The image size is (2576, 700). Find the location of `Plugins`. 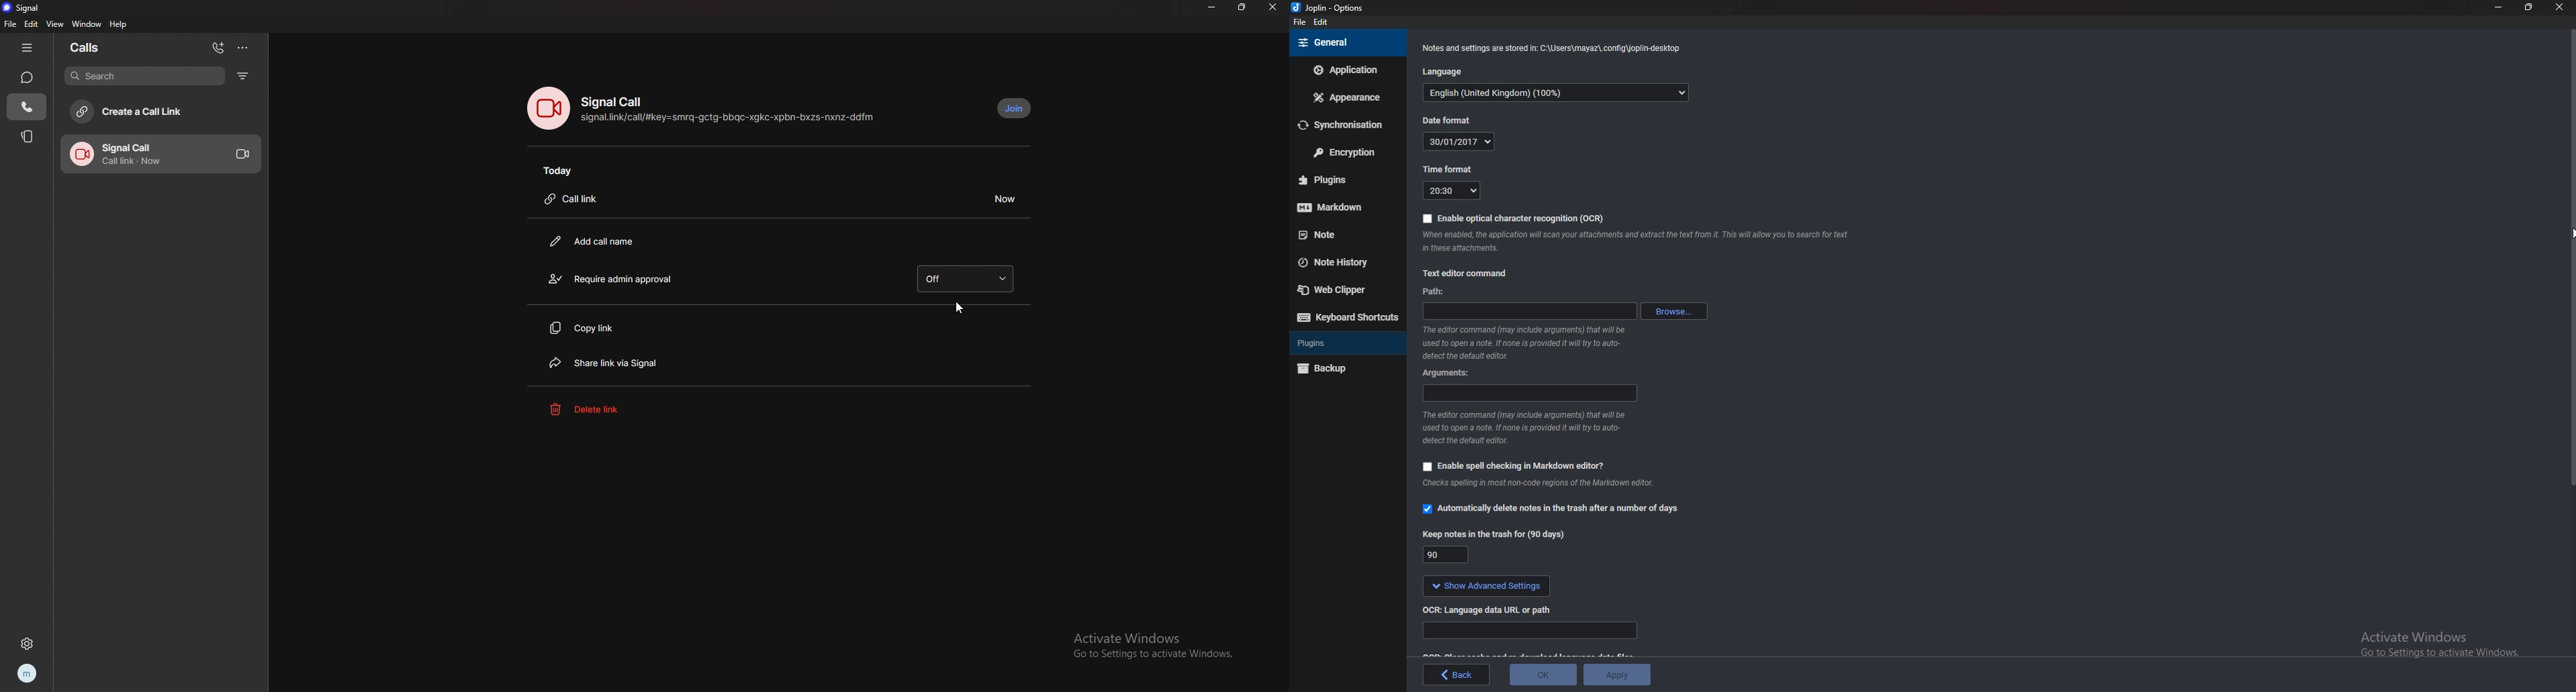

Plugins is located at coordinates (1330, 180).